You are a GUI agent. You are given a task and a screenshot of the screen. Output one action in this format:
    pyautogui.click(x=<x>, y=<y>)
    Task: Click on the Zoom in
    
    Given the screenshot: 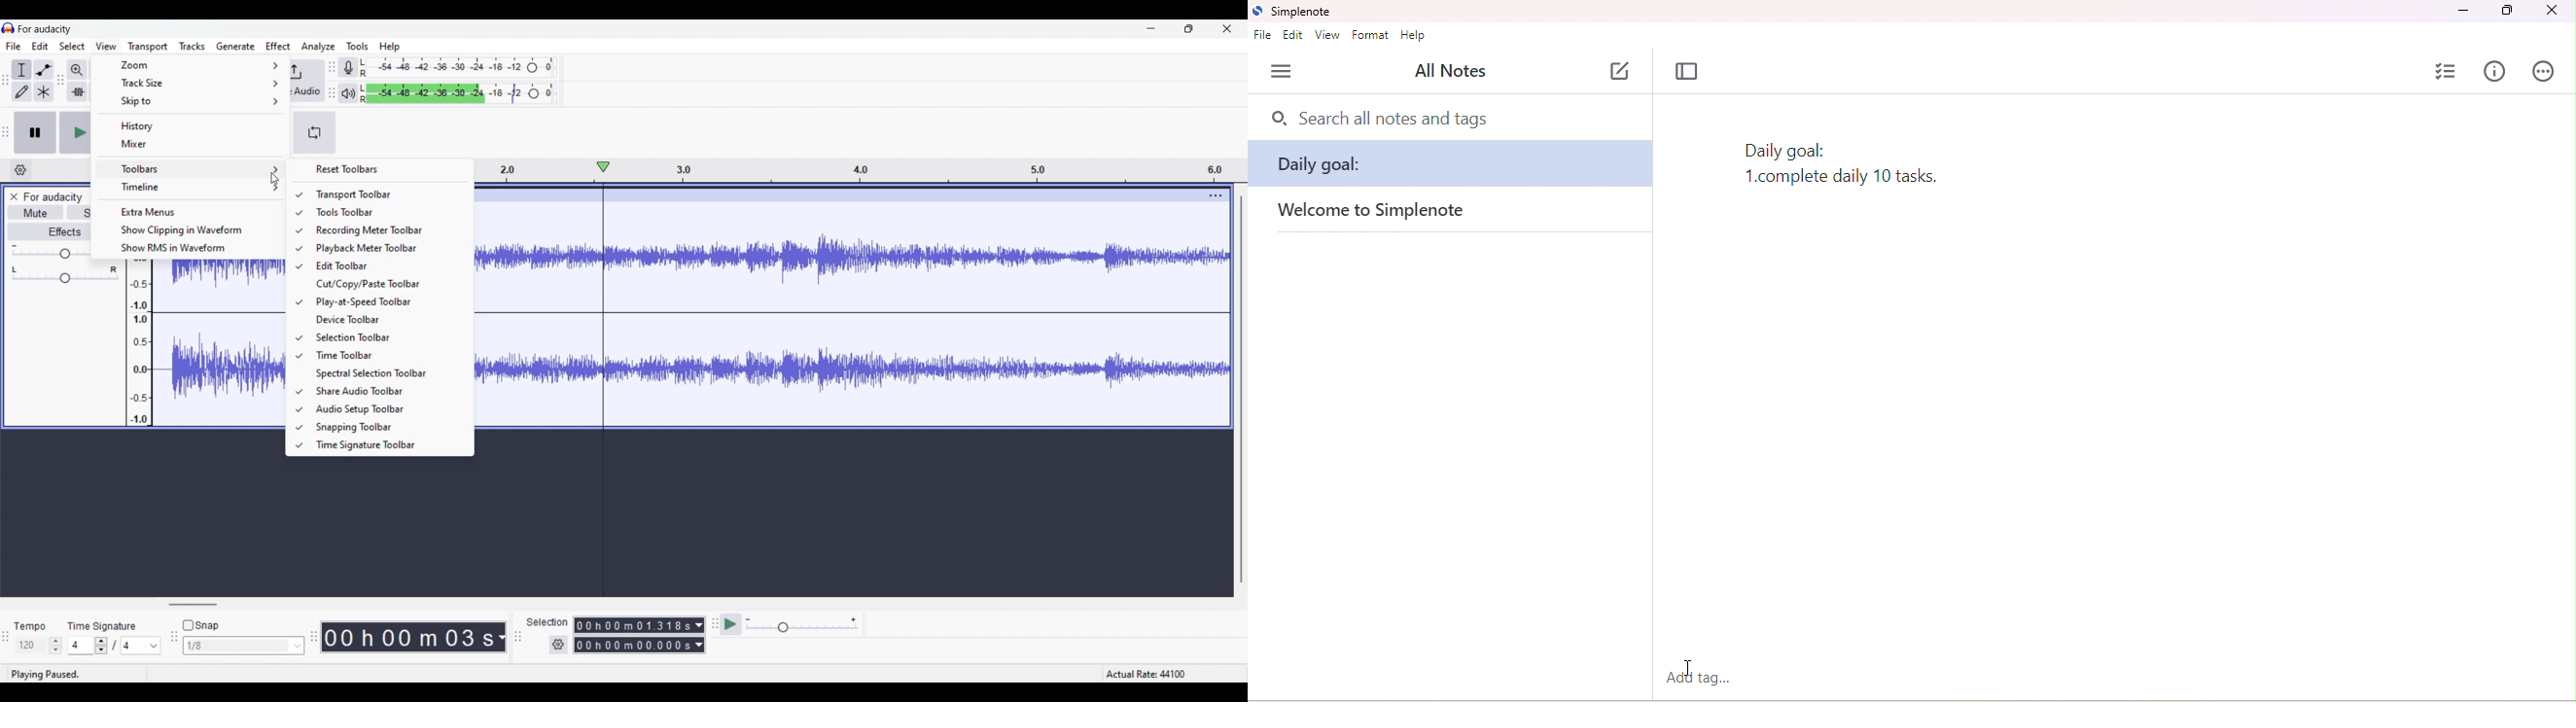 What is the action you would take?
    pyautogui.click(x=77, y=70)
    